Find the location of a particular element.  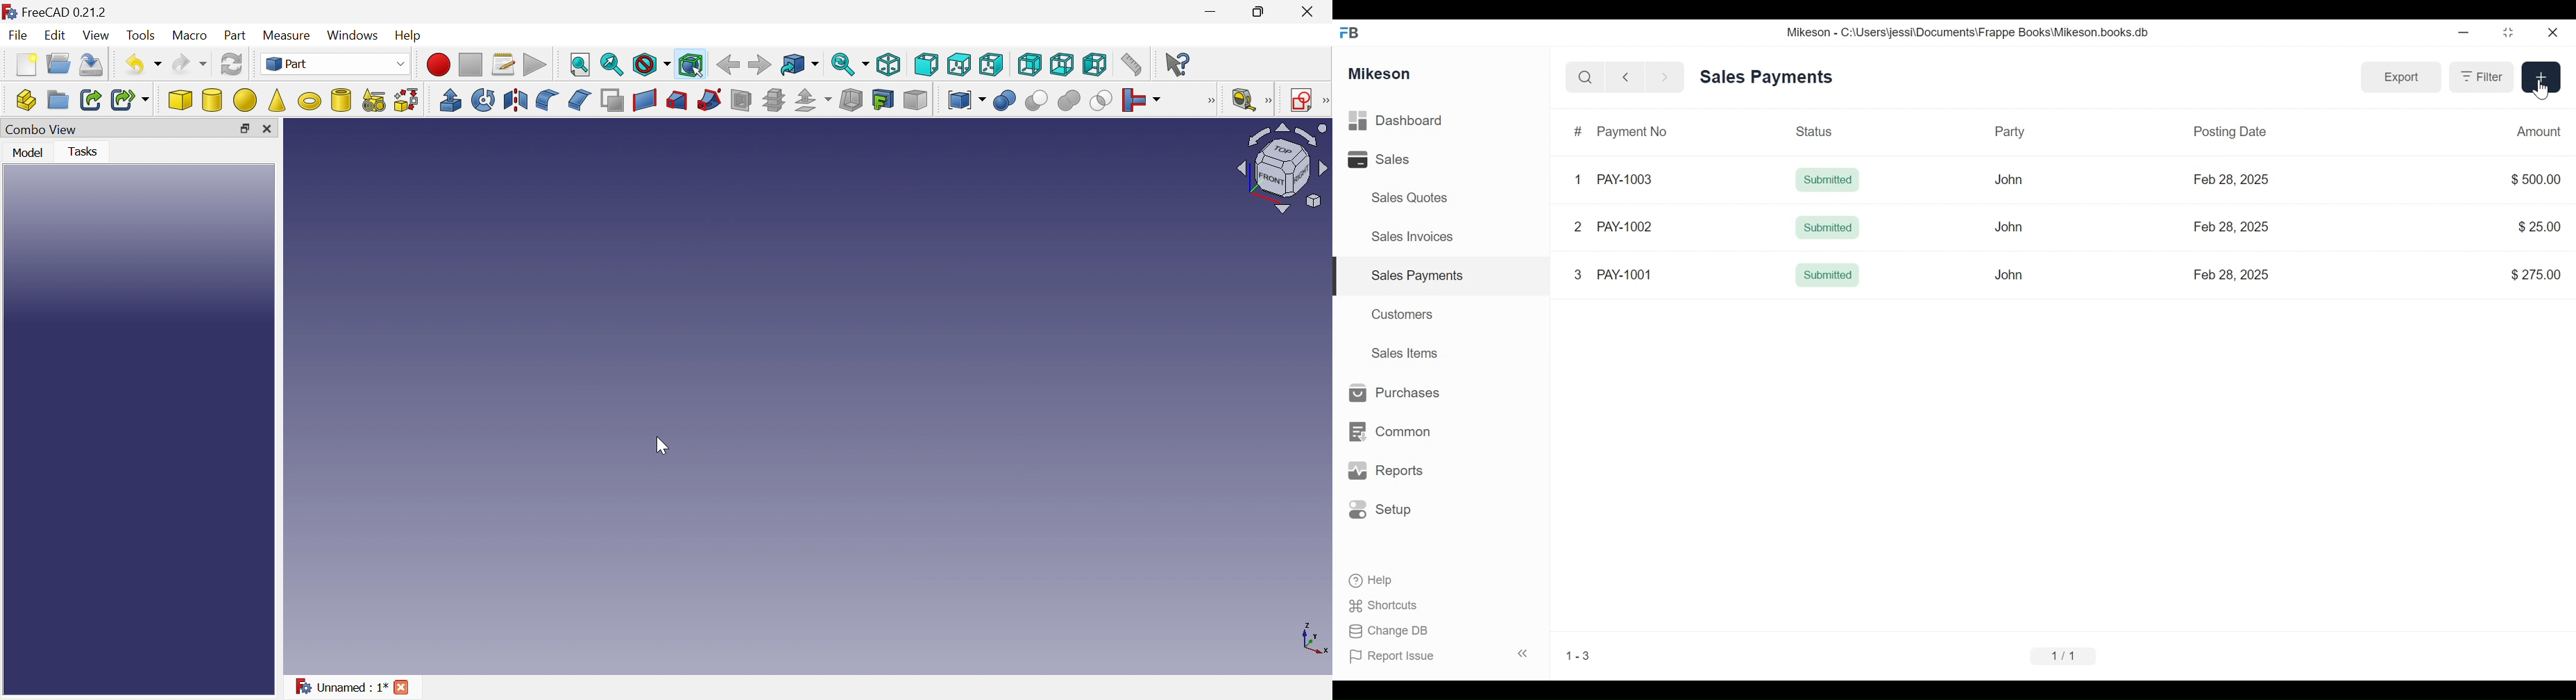

Model is located at coordinates (26, 151).